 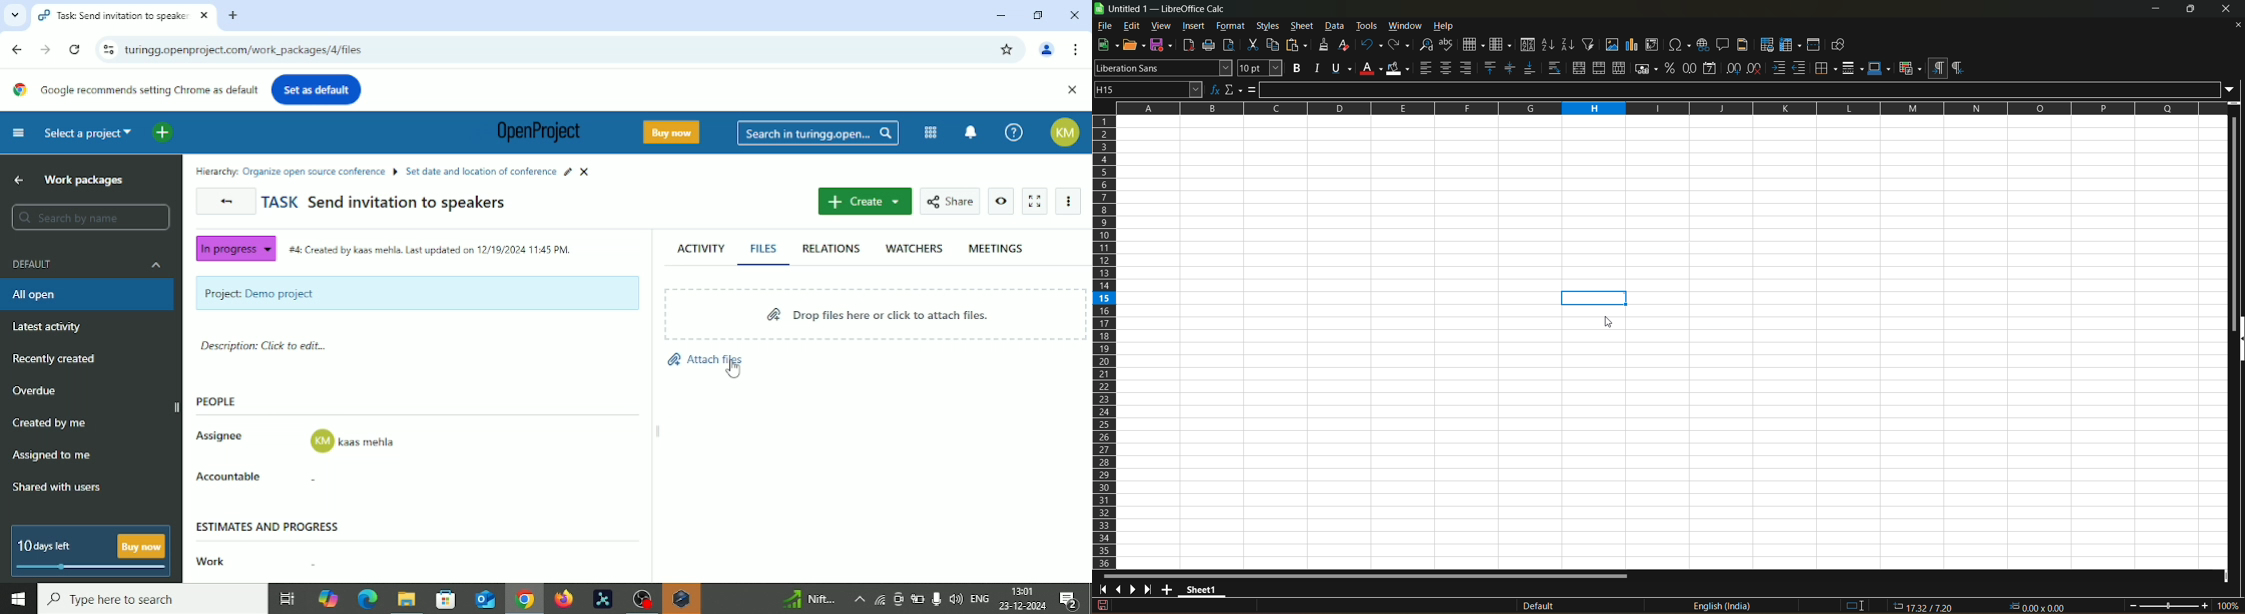 I want to click on turngg.openproject.com/work_packages/4/activity, so click(x=250, y=51).